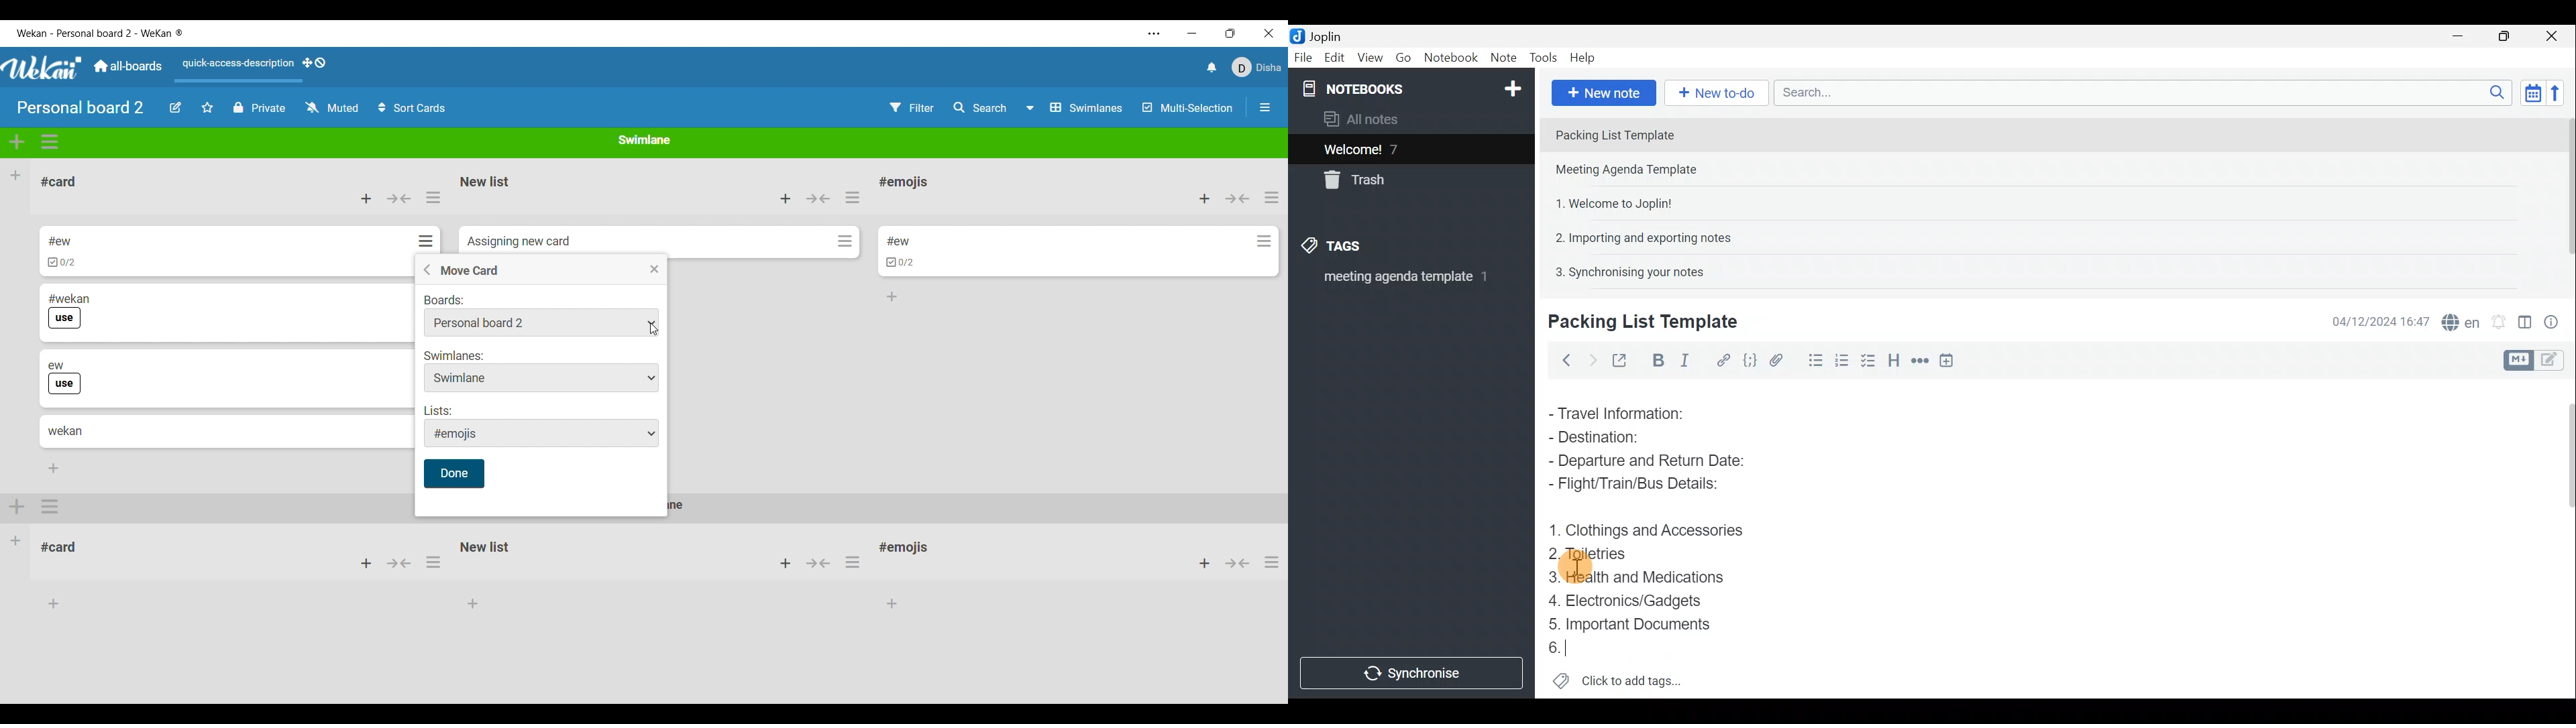 The height and width of the screenshot is (728, 2576). What do you see at coordinates (65, 545) in the screenshot?
I see `#card` at bounding box center [65, 545].